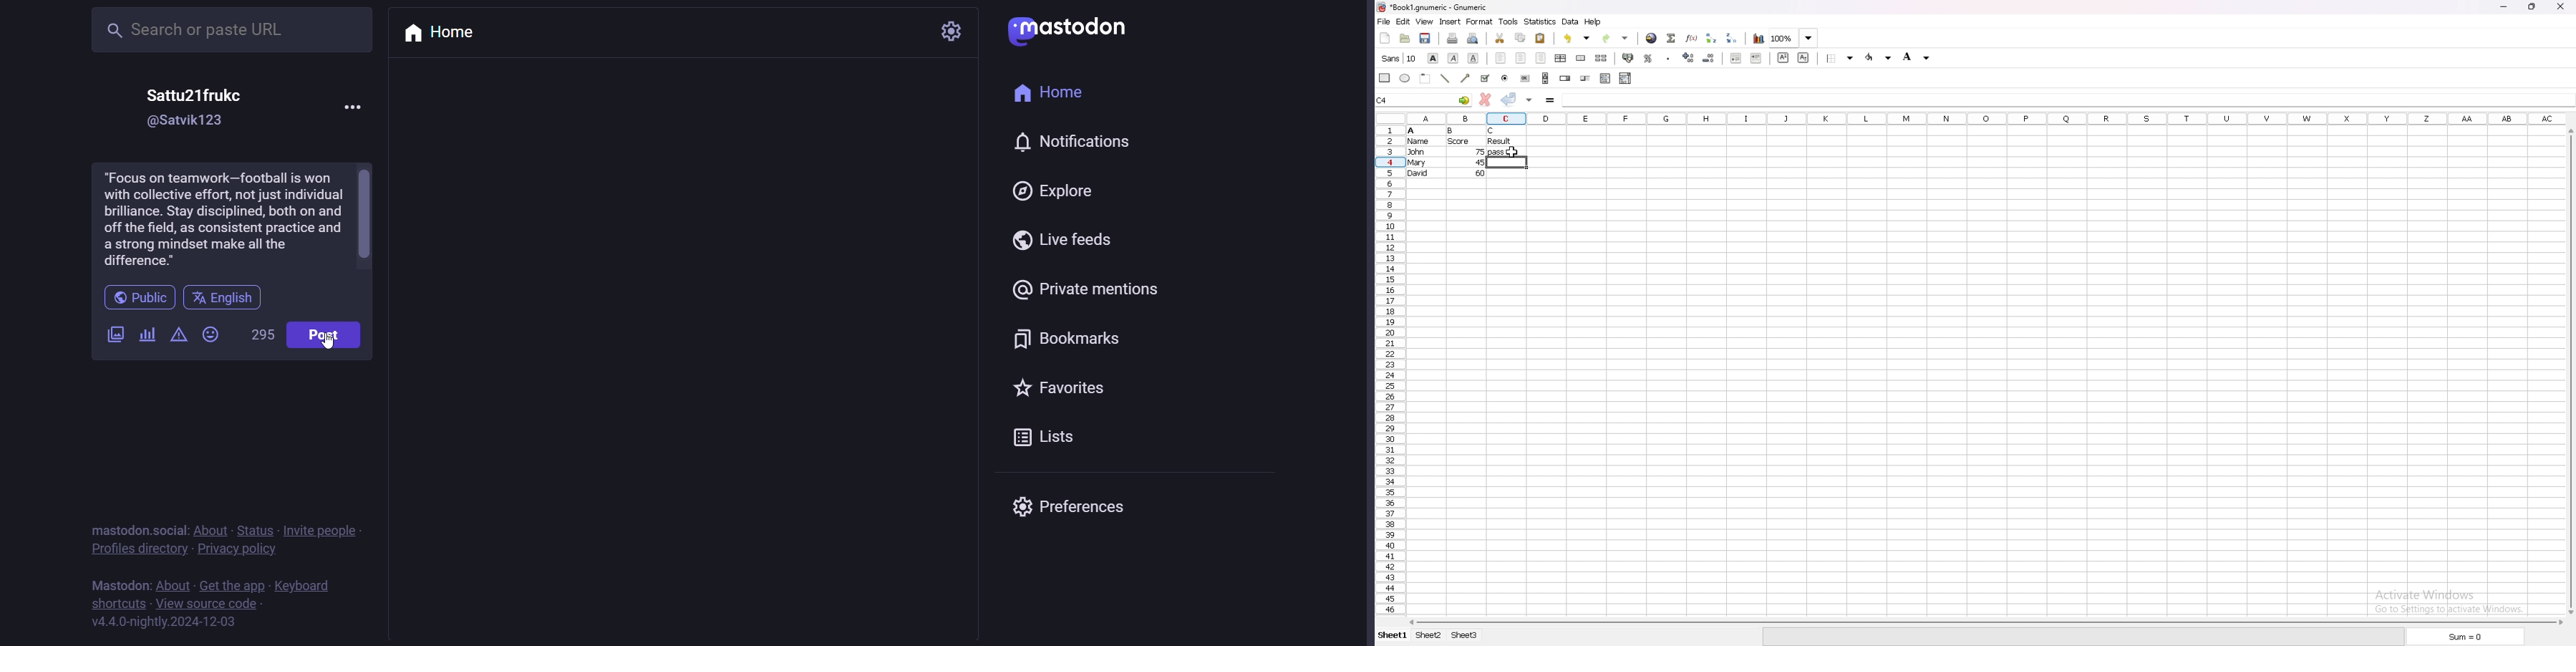  What do you see at coordinates (1530, 100) in the screenshot?
I see `accept change in multiple cells` at bounding box center [1530, 100].